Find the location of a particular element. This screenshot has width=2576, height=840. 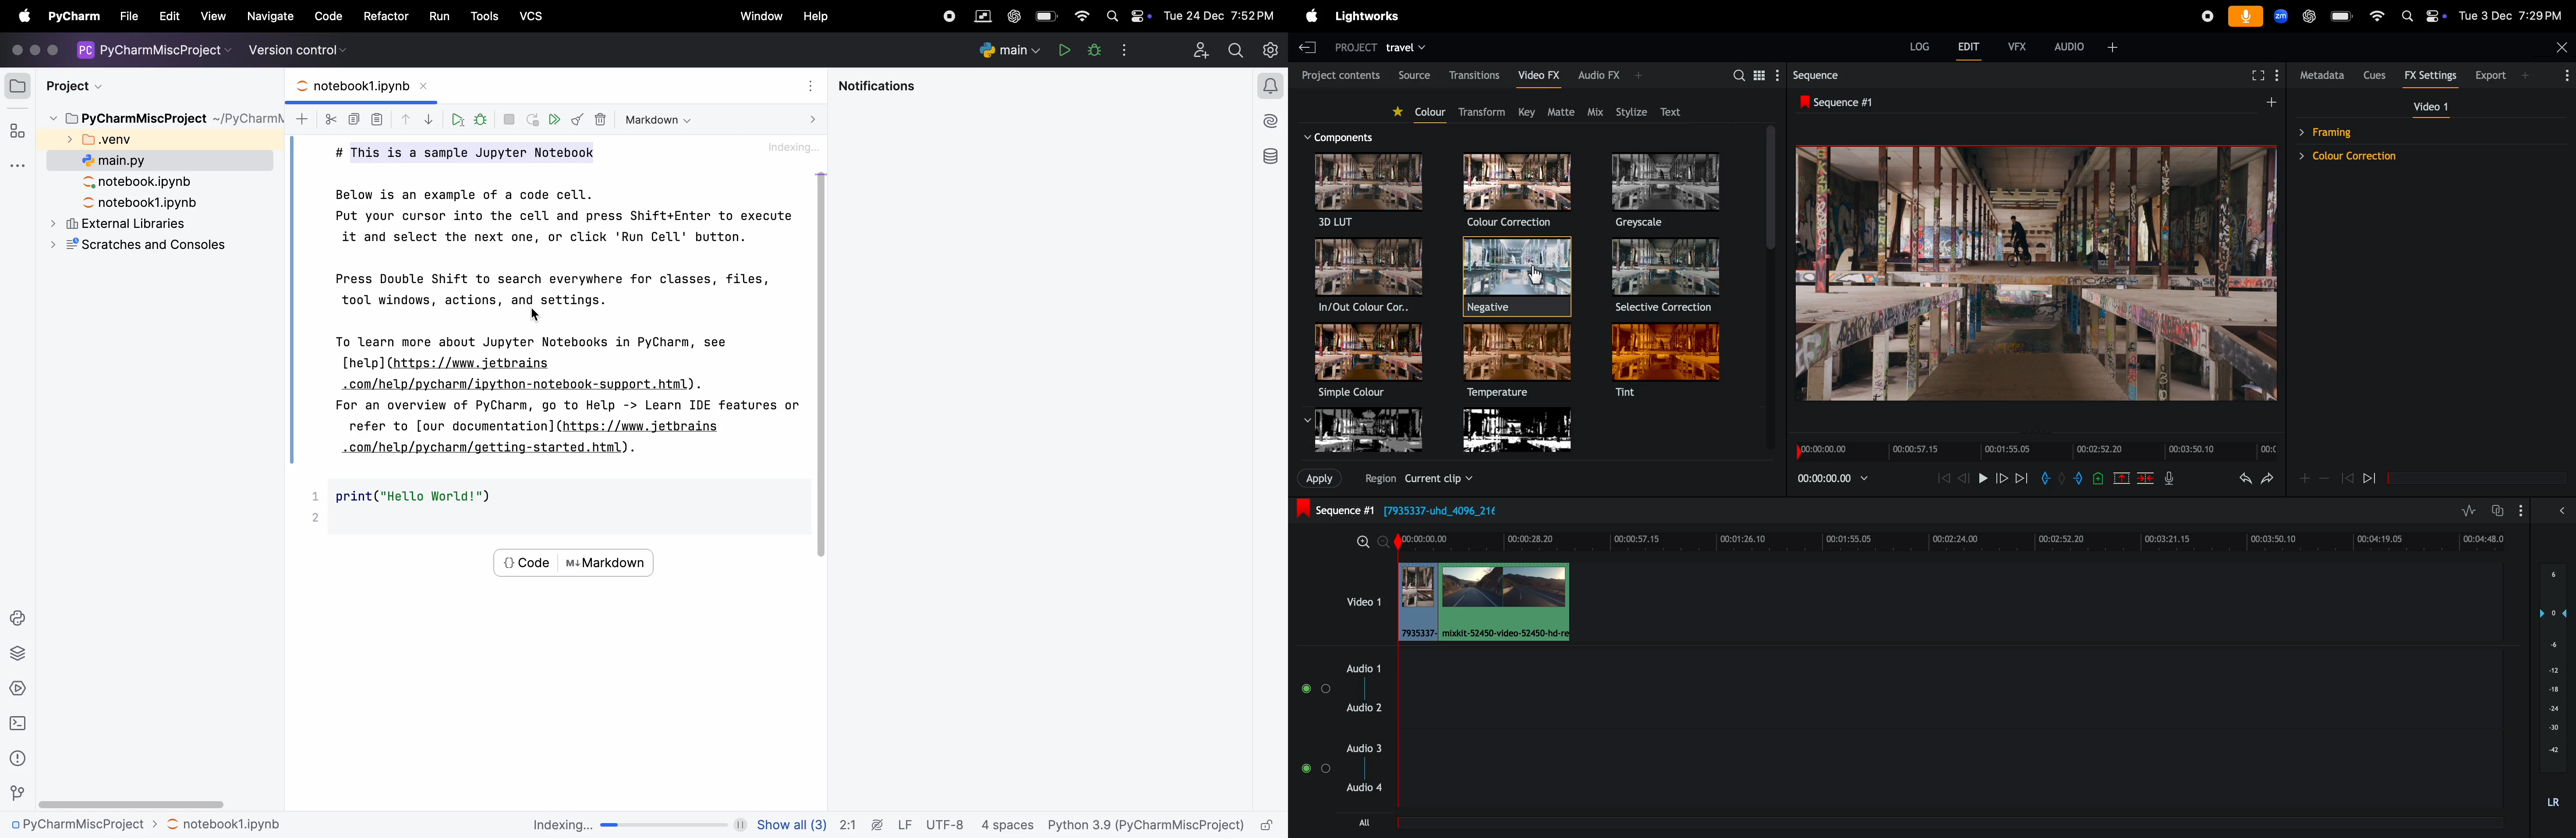

next frame is located at coordinates (2021, 478).